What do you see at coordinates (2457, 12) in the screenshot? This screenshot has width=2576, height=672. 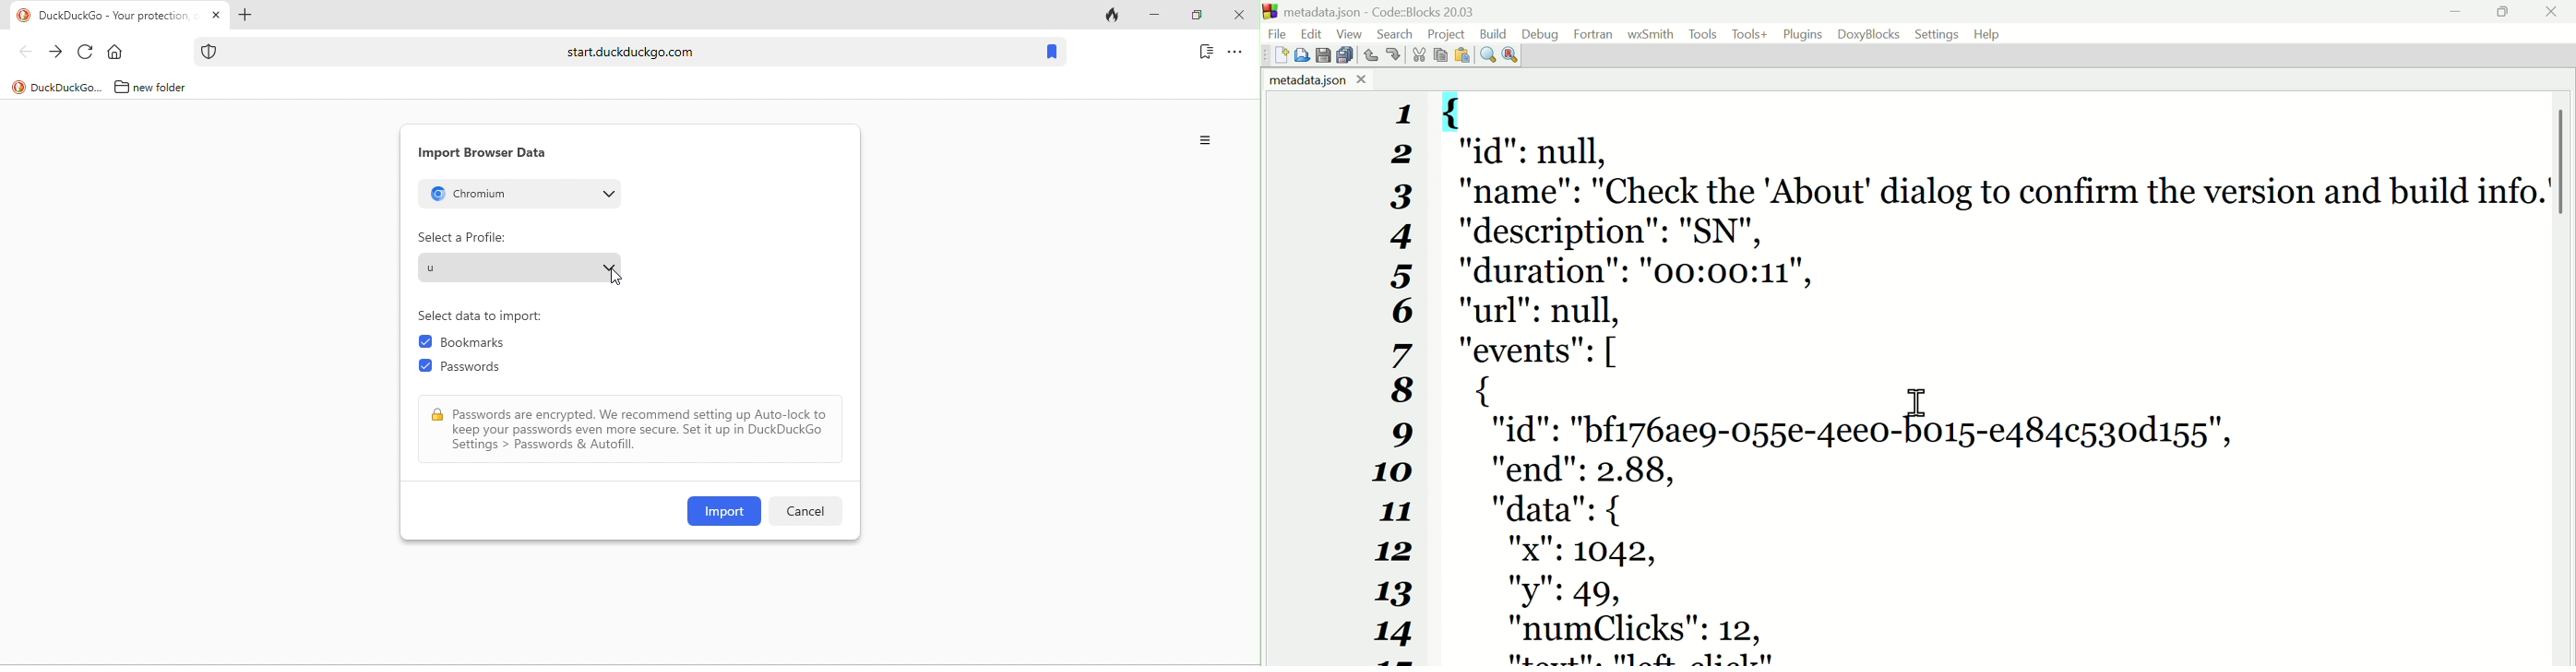 I see `minimise` at bounding box center [2457, 12].